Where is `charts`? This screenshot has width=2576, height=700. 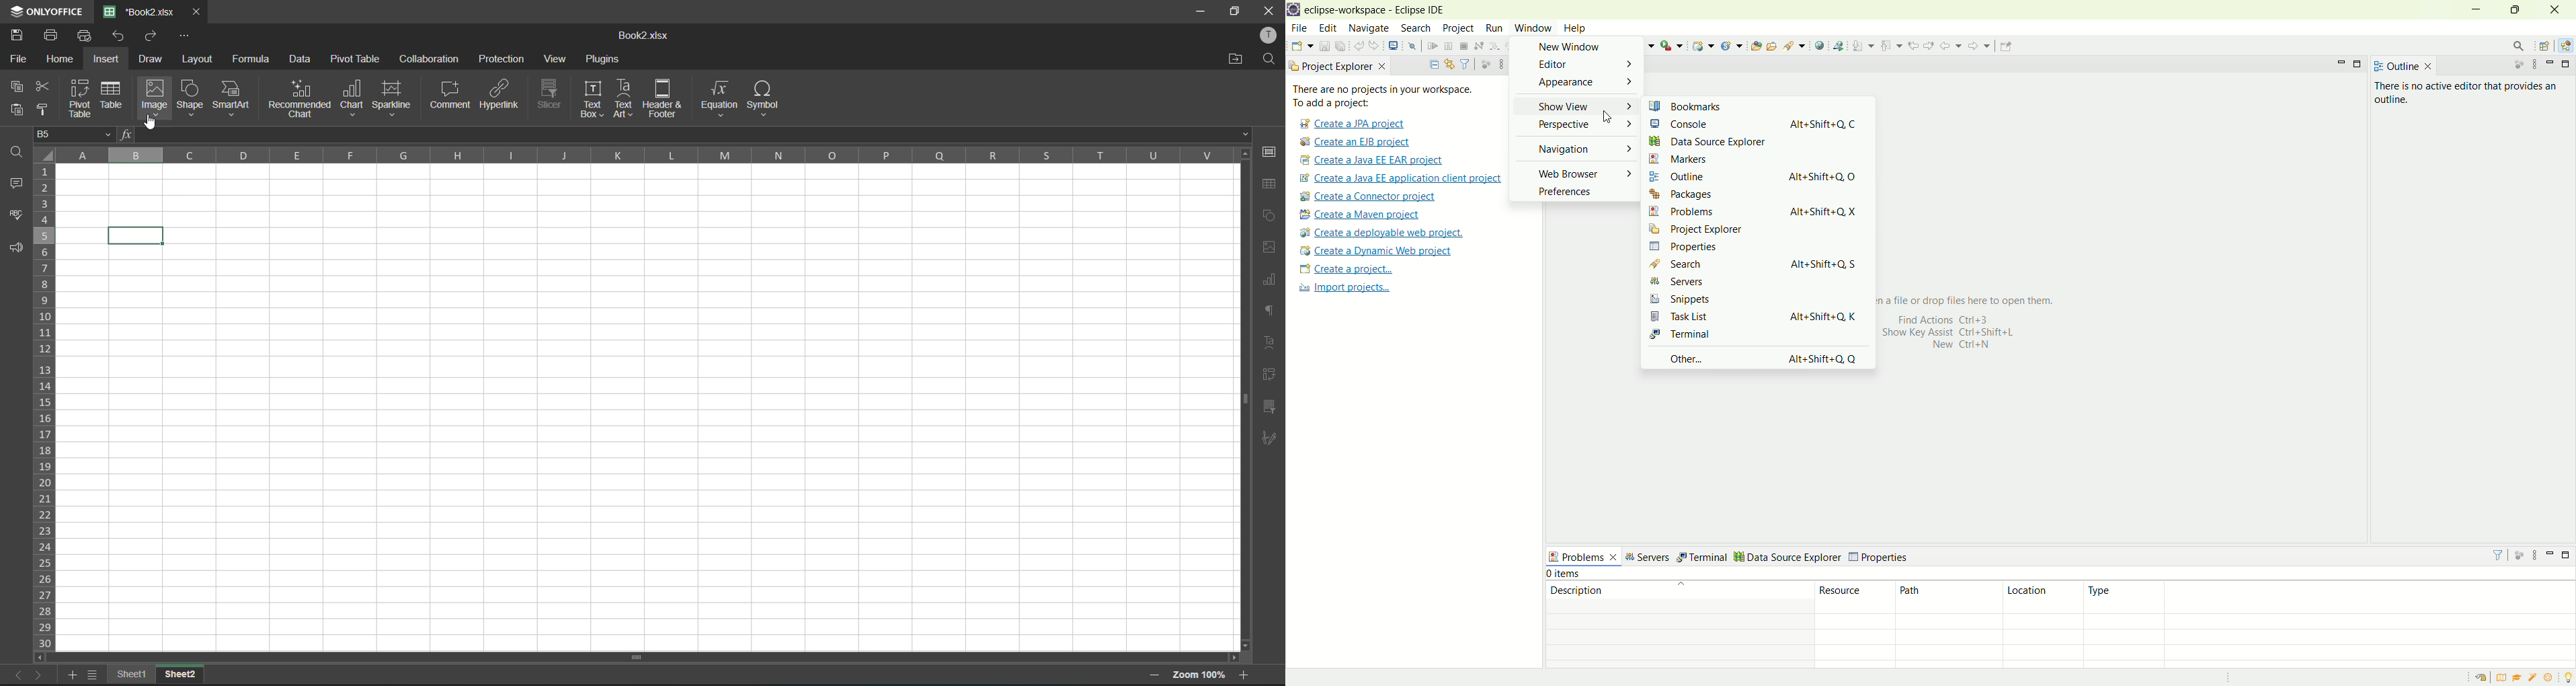
charts is located at coordinates (1270, 281).